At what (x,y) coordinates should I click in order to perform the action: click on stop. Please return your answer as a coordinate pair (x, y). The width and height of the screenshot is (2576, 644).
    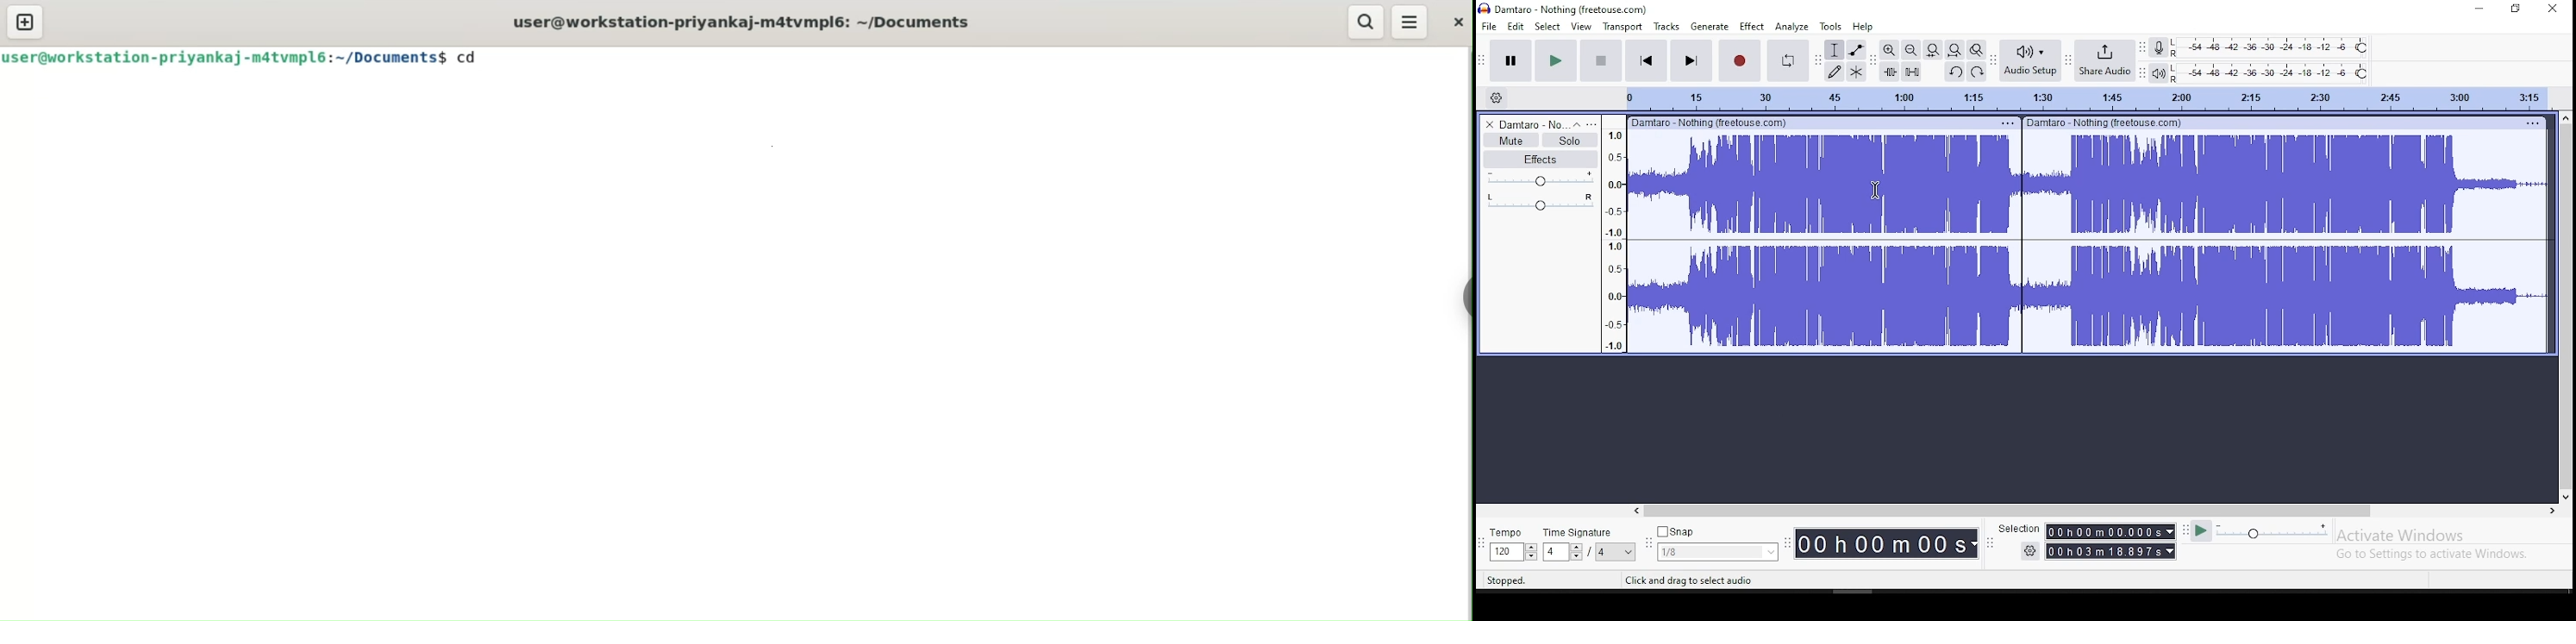
    Looking at the image, I should click on (1601, 60).